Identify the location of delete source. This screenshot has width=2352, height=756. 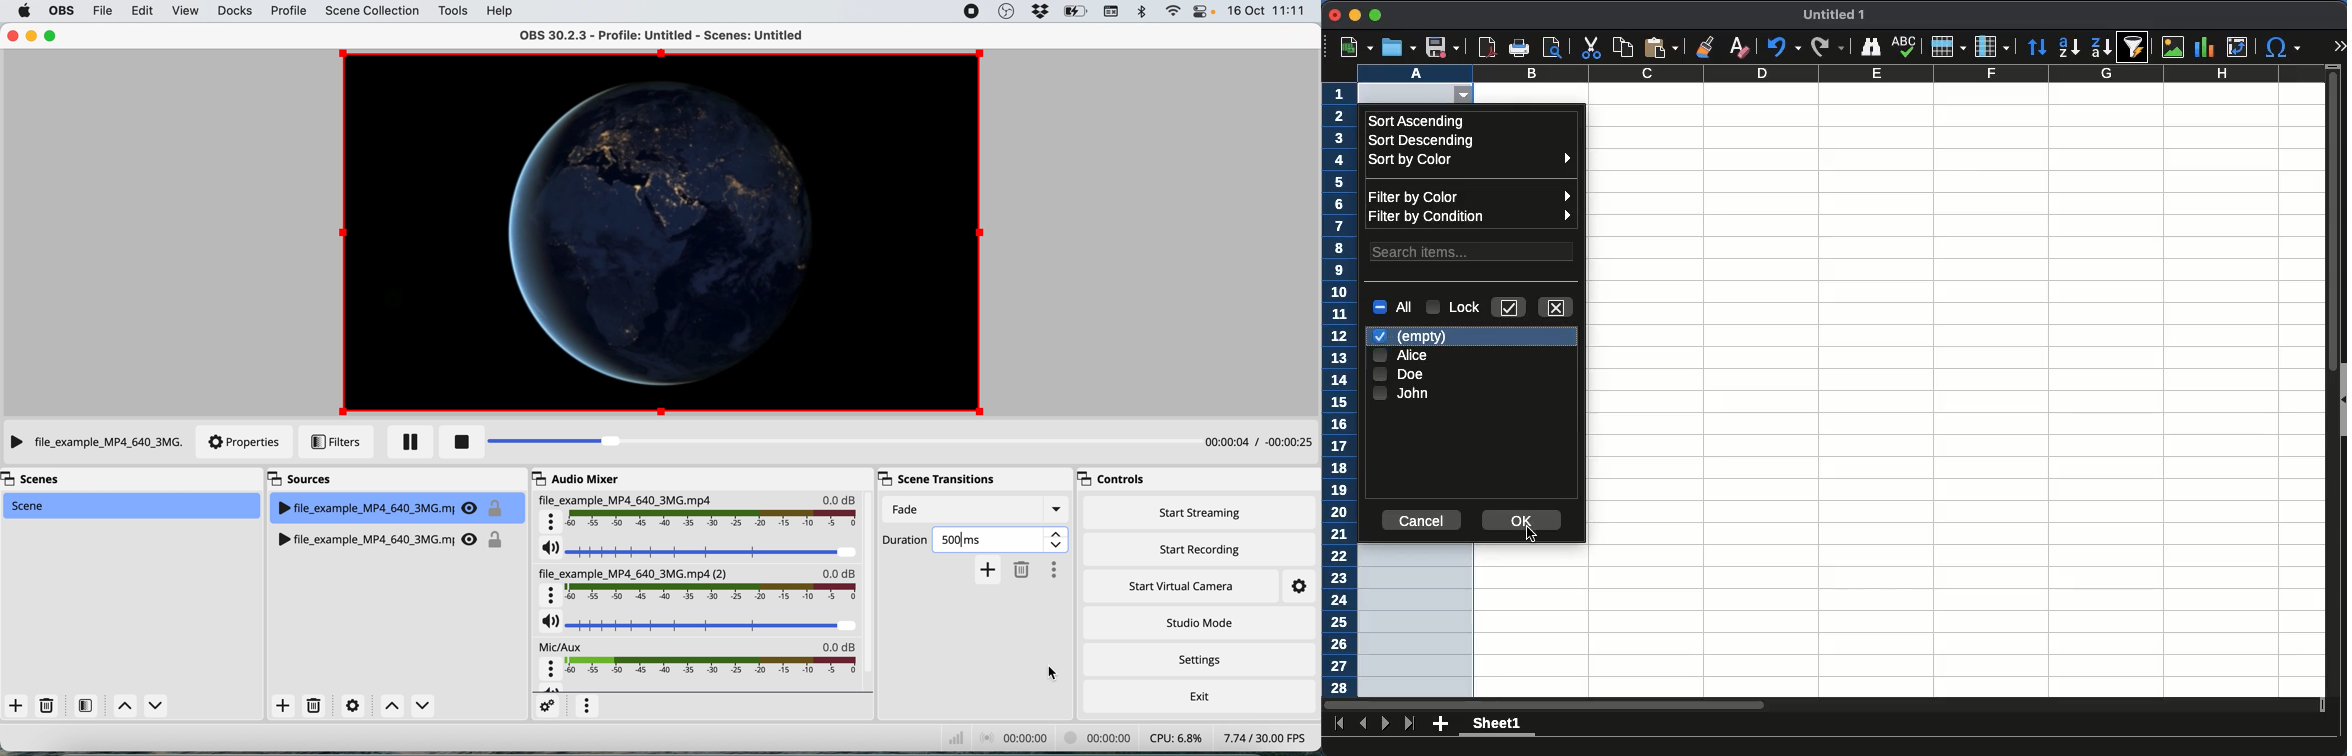
(313, 705).